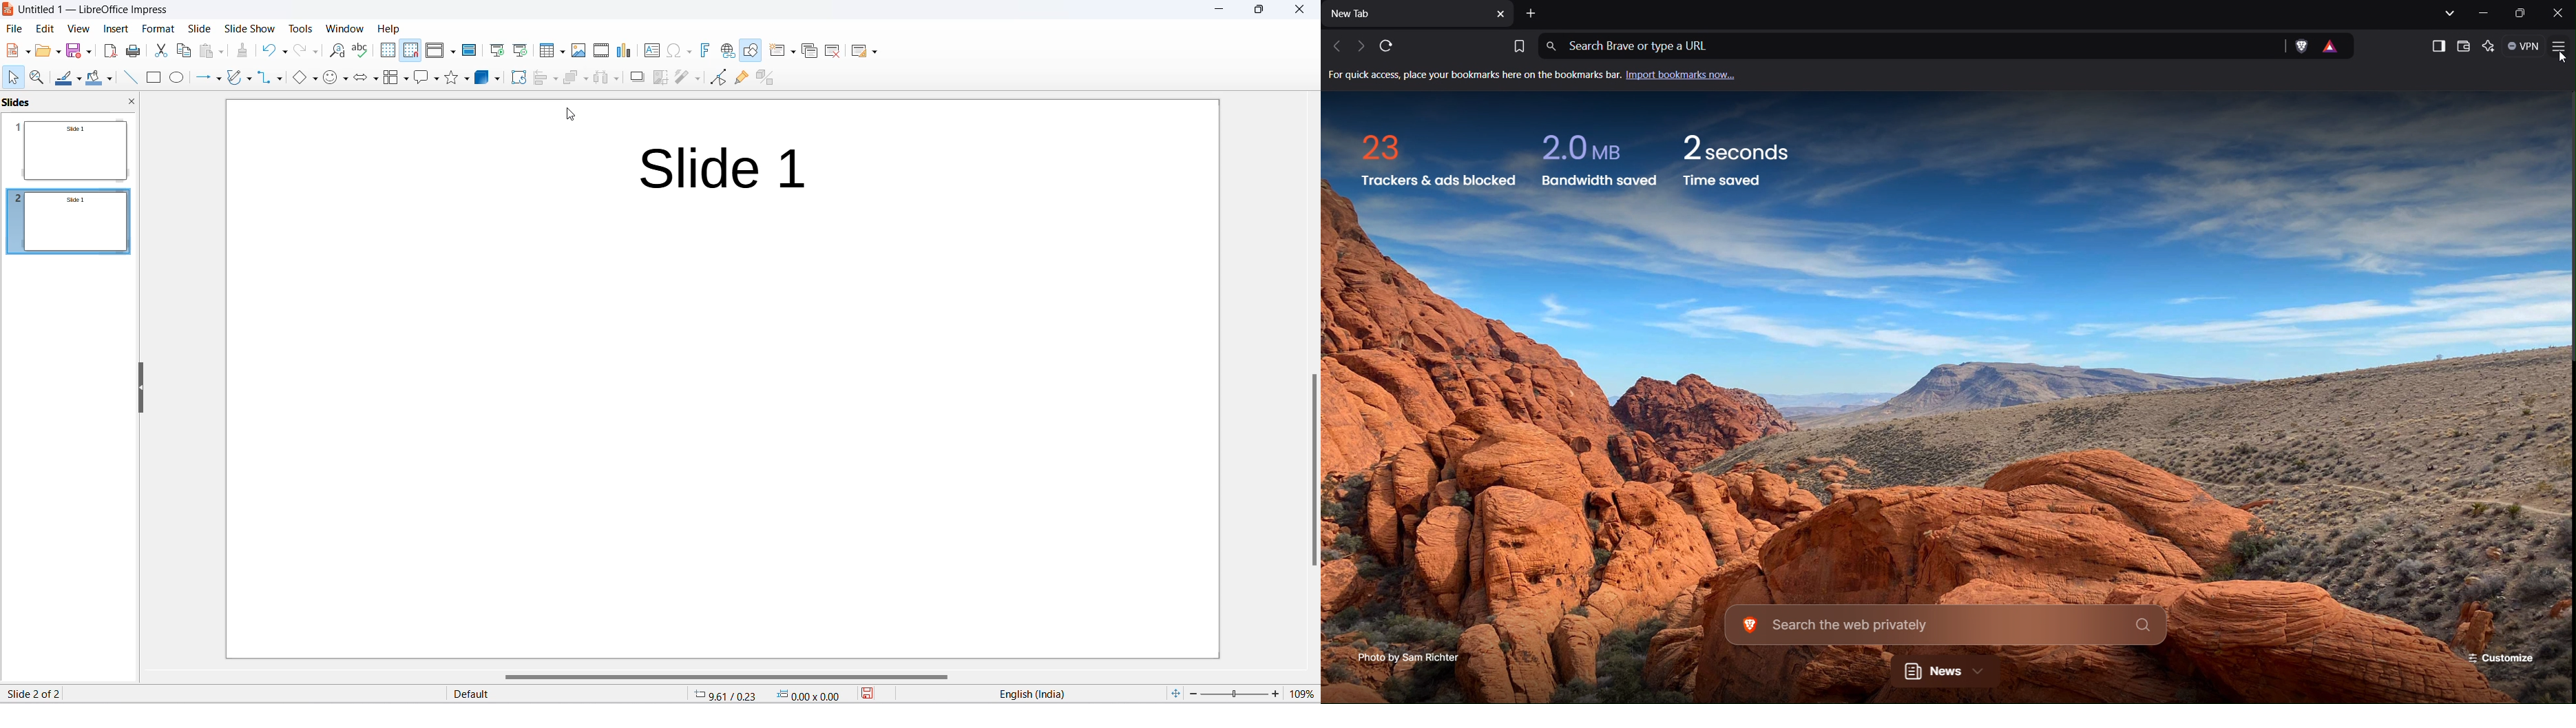 The height and width of the screenshot is (728, 2576). I want to click on Zoom and pan, so click(38, 78).